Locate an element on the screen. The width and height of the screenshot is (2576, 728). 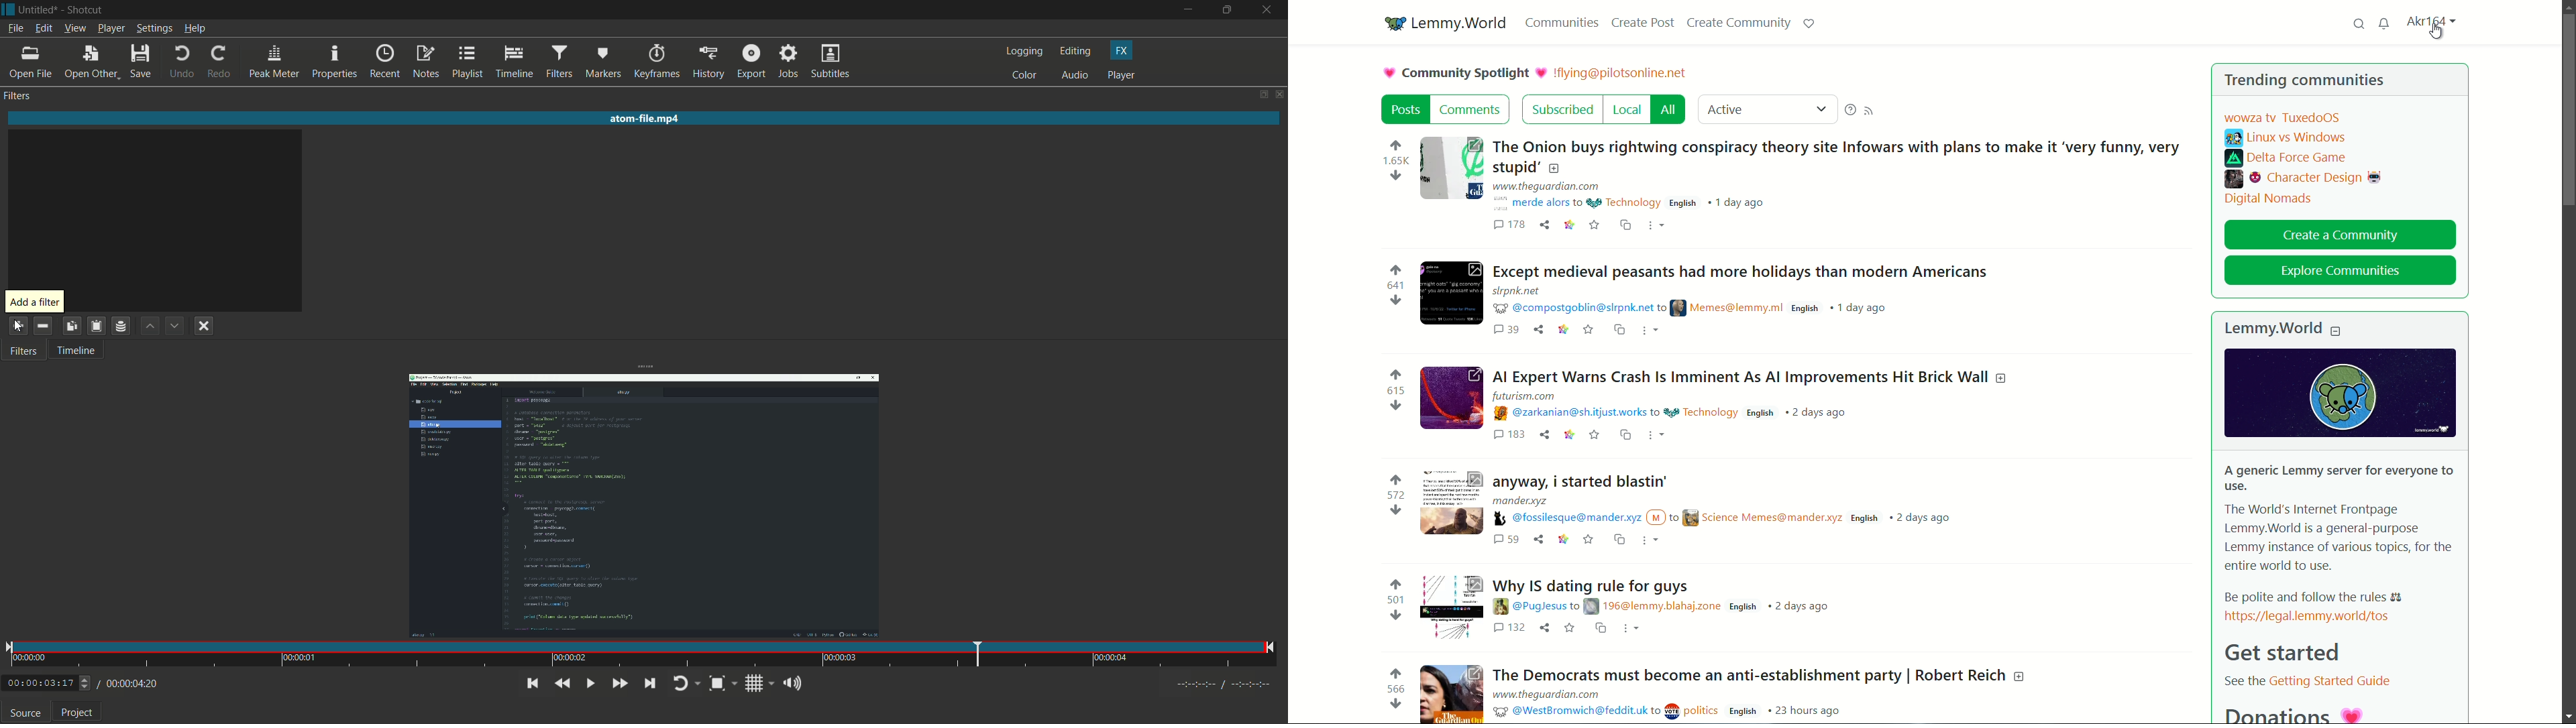
post-1 is located at coordinates (1840, 156).